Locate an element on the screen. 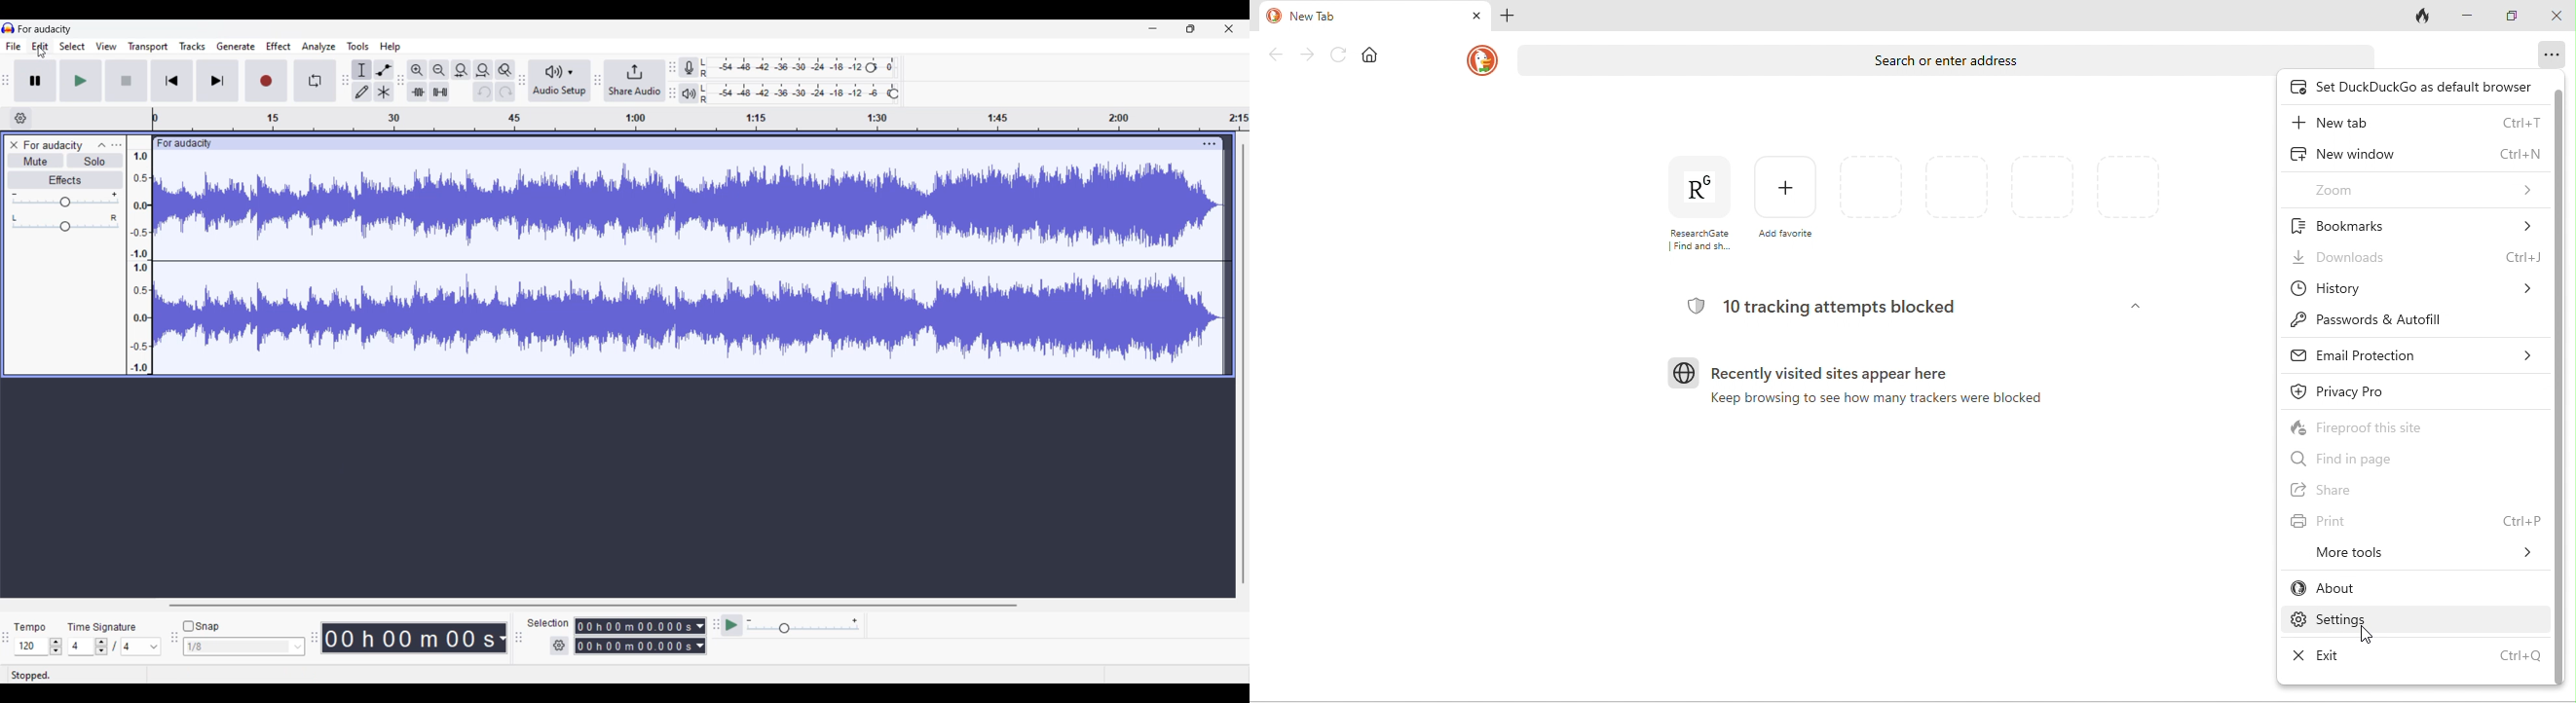 This screenshot has width=2576, height=728. Settings is located at coordinates (559, 645).